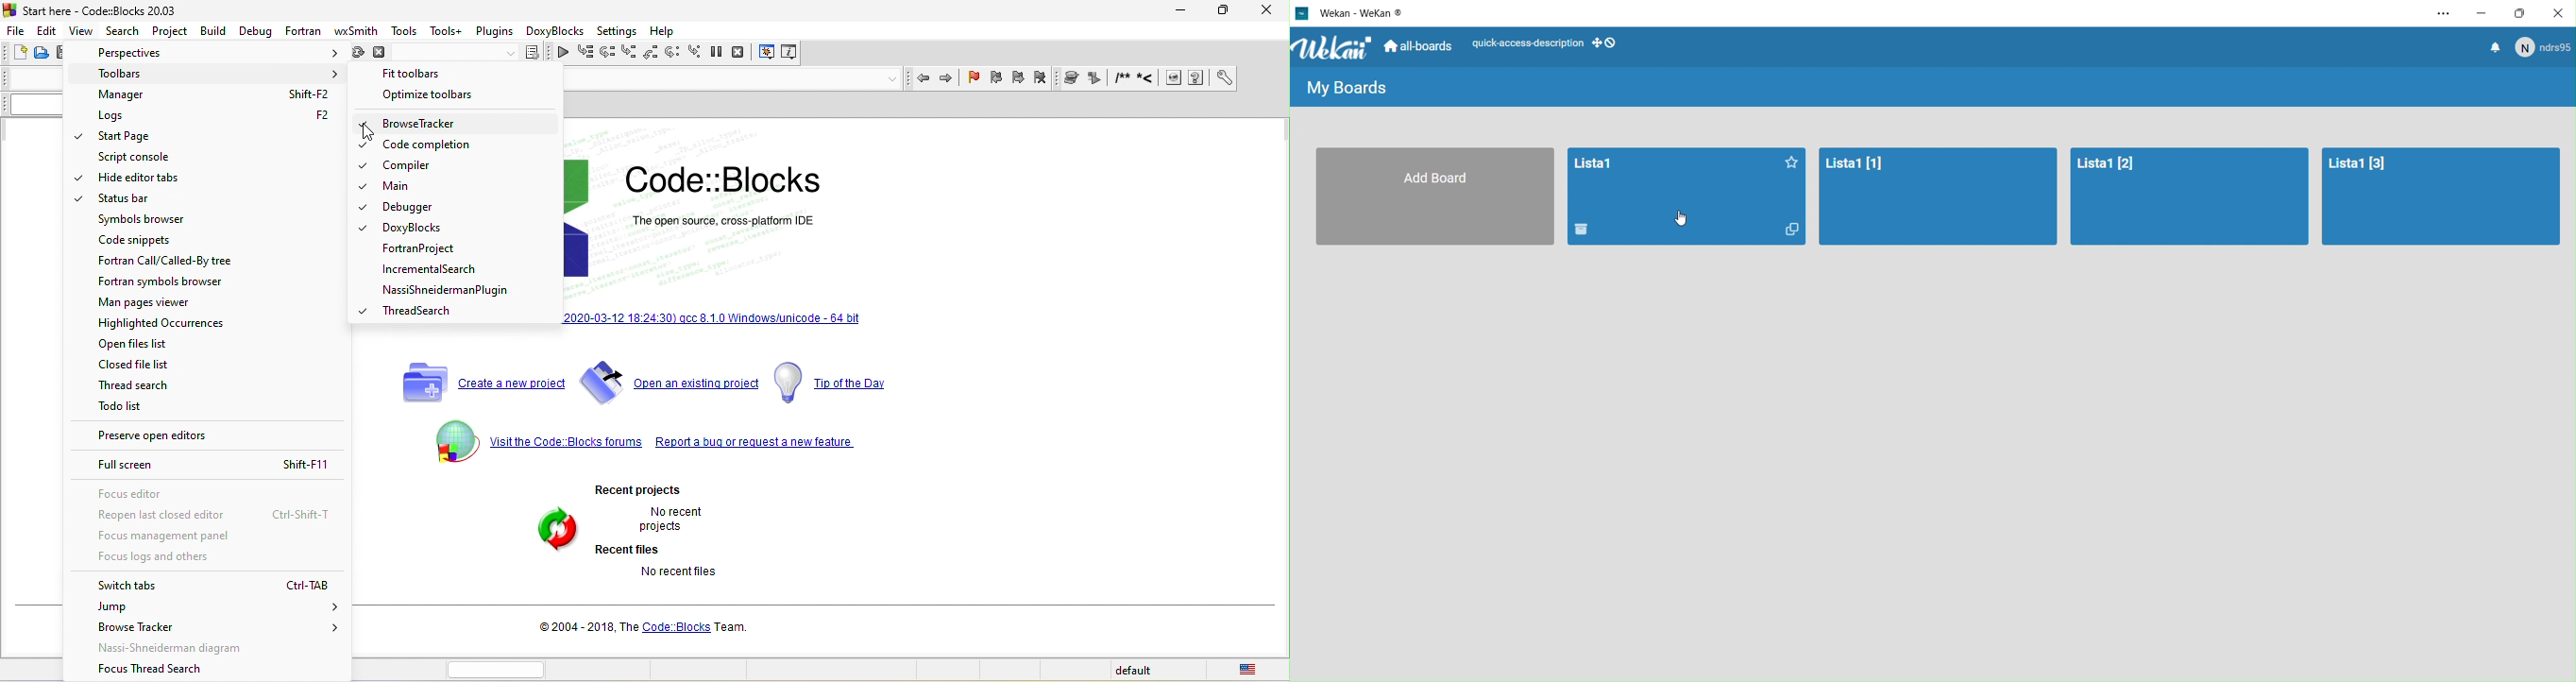  What do you see at coordinates (834, 382) in the screenshot?
I see `tip of the day` at bounding box center [834, 382].